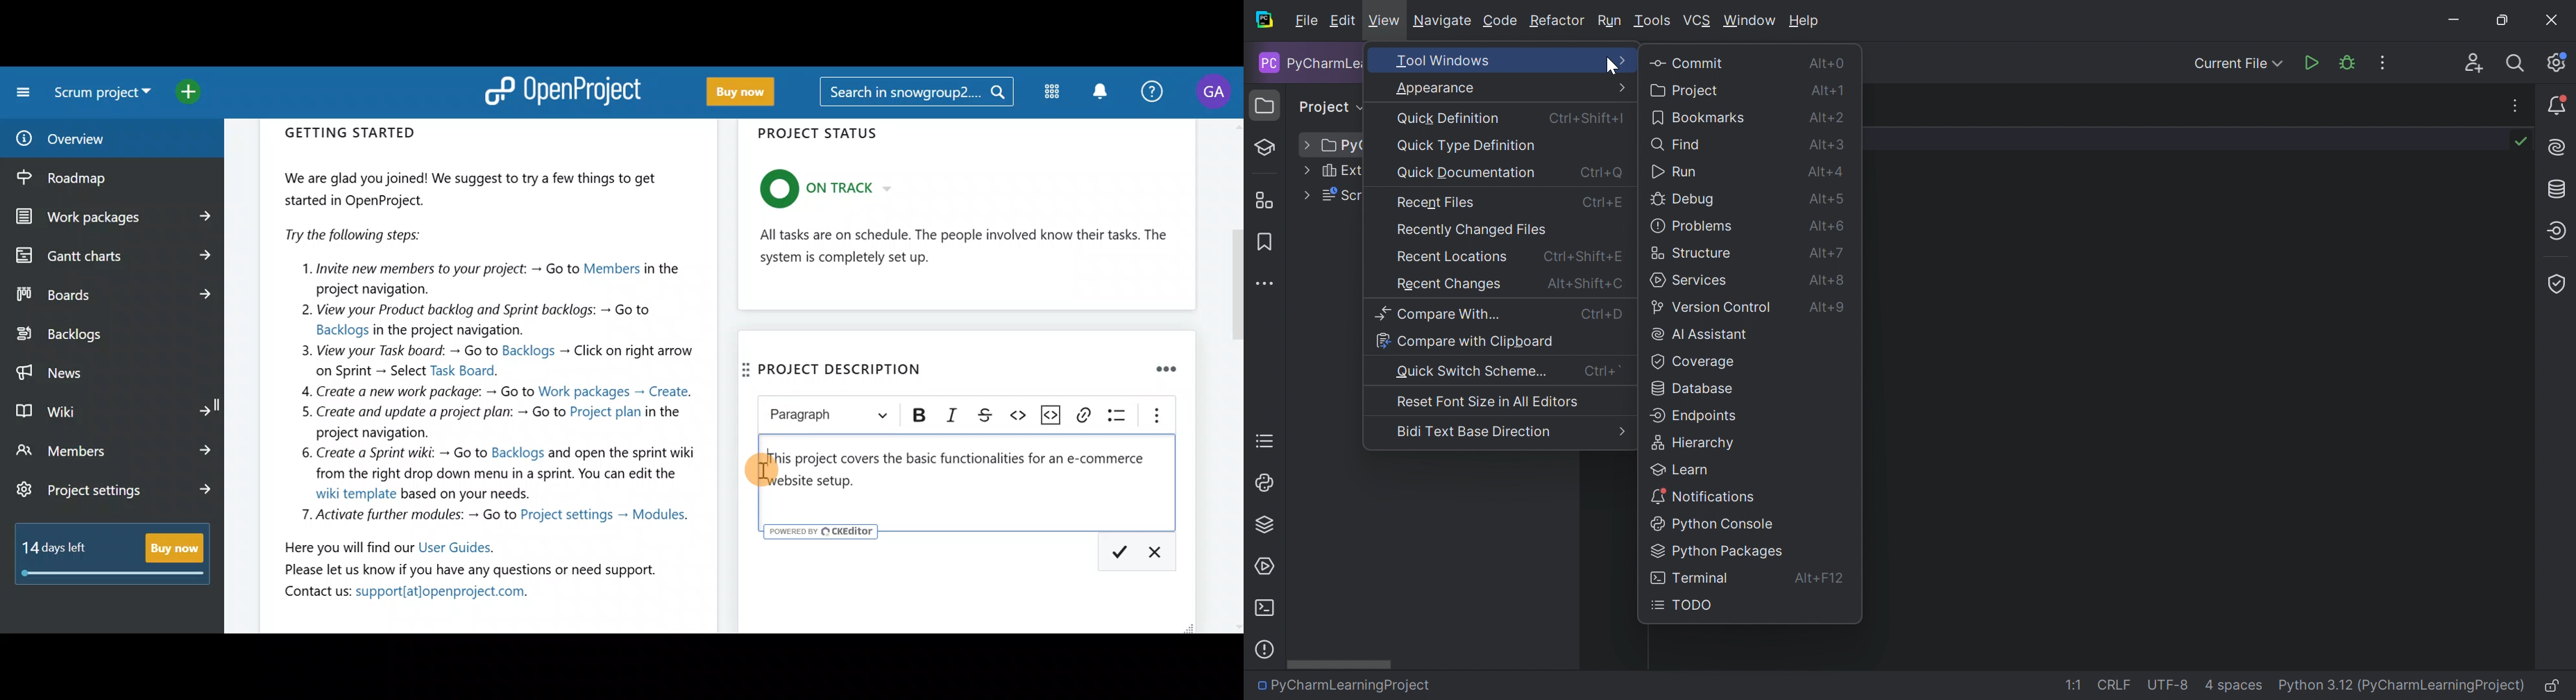 The width and height of the screenshot is (2576, 700). What do you see at coordinates (1264, 283) in the screenshot?
I see `More tool windows` at bounding box center [1264, 283].